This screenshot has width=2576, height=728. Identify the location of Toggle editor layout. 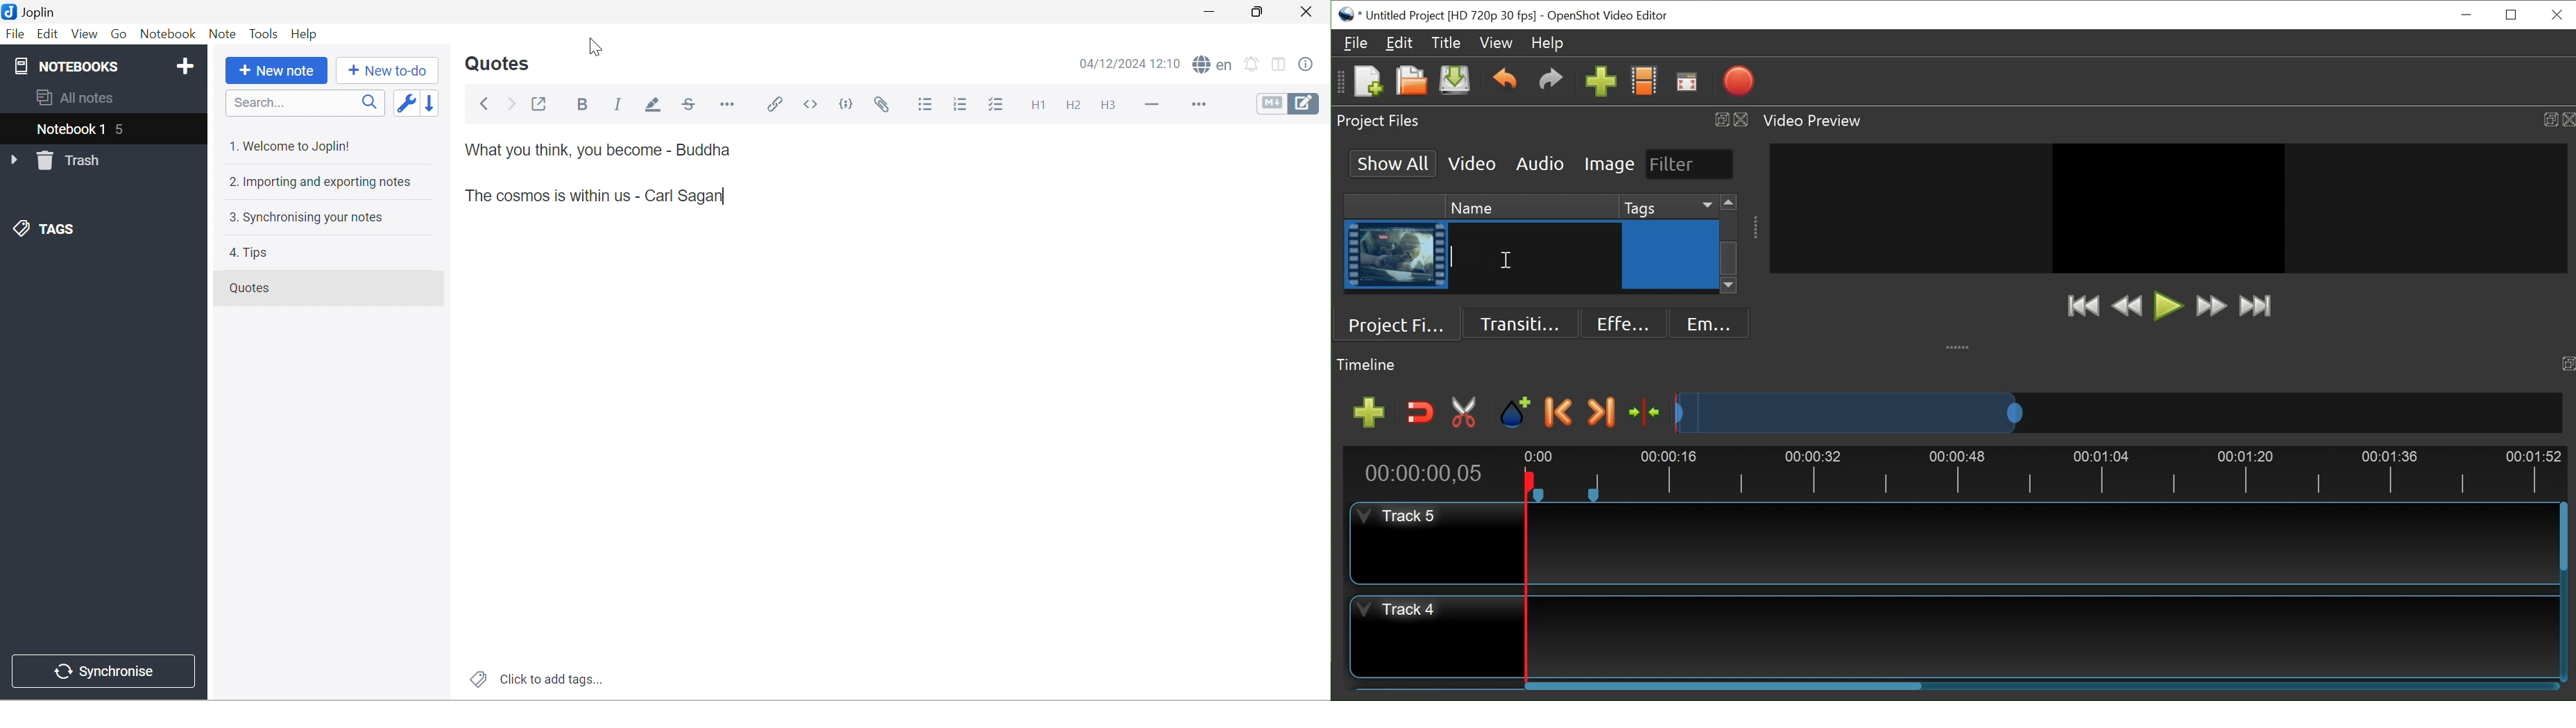
(1281, 62).